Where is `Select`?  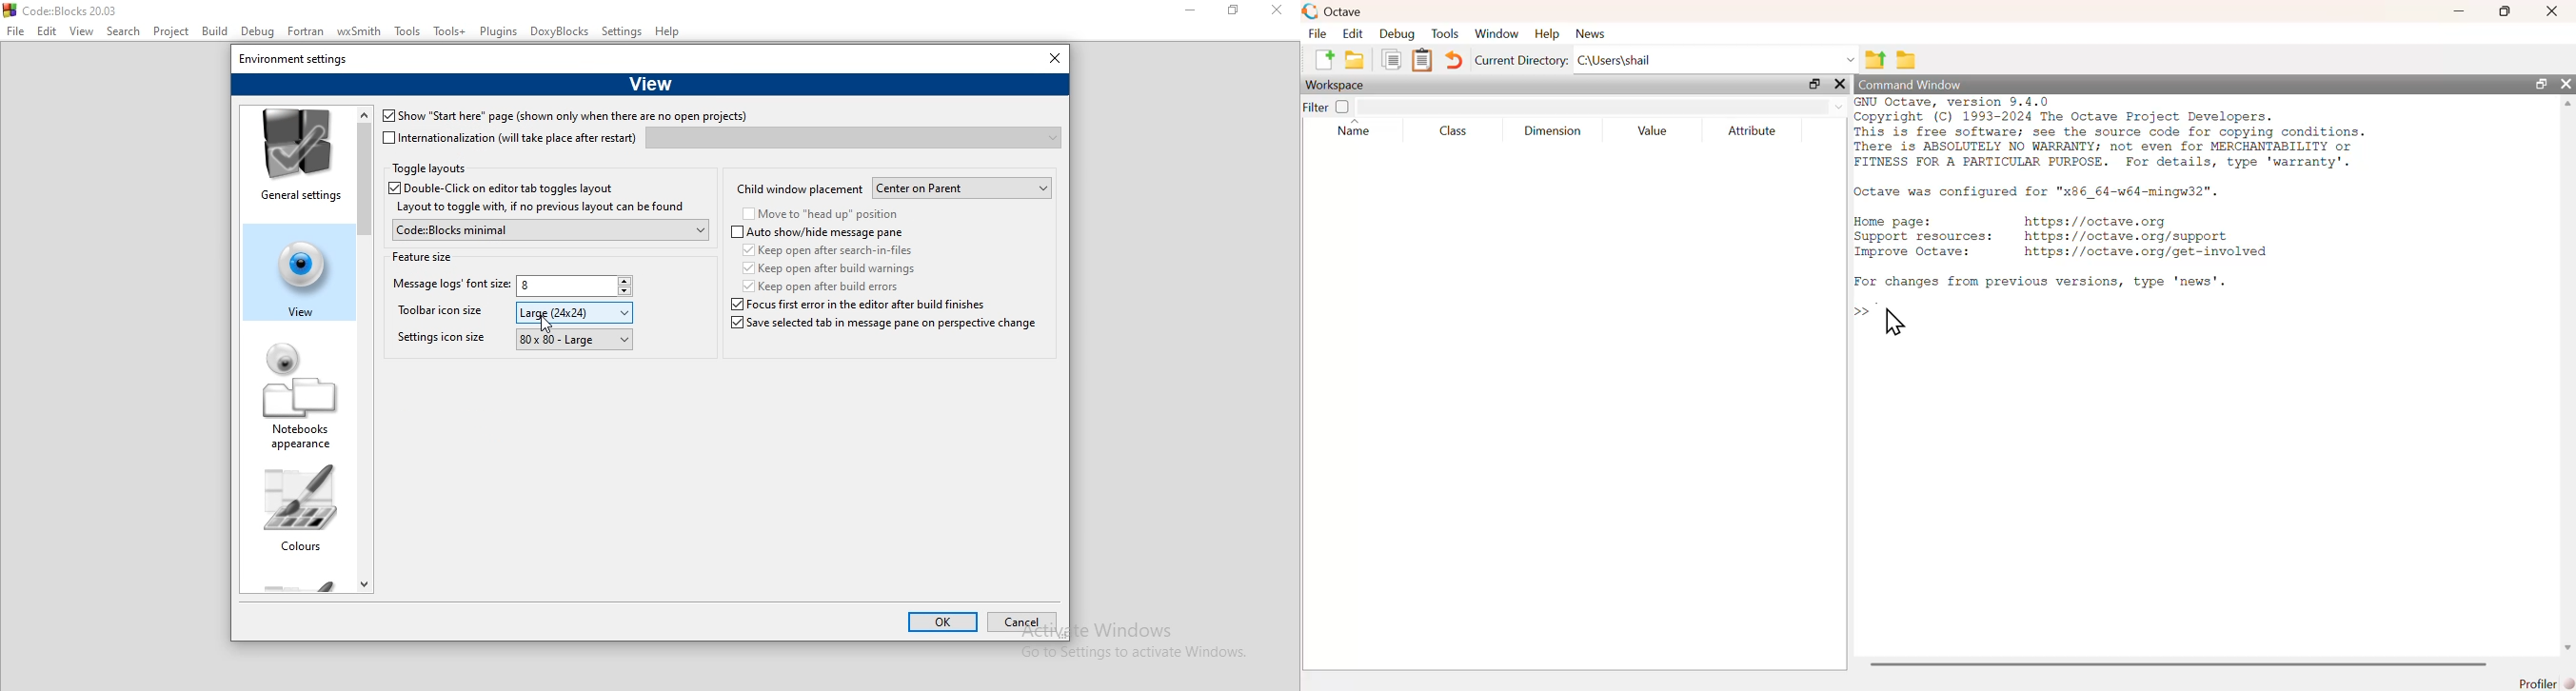 Select is located at coordinates (126, 33).